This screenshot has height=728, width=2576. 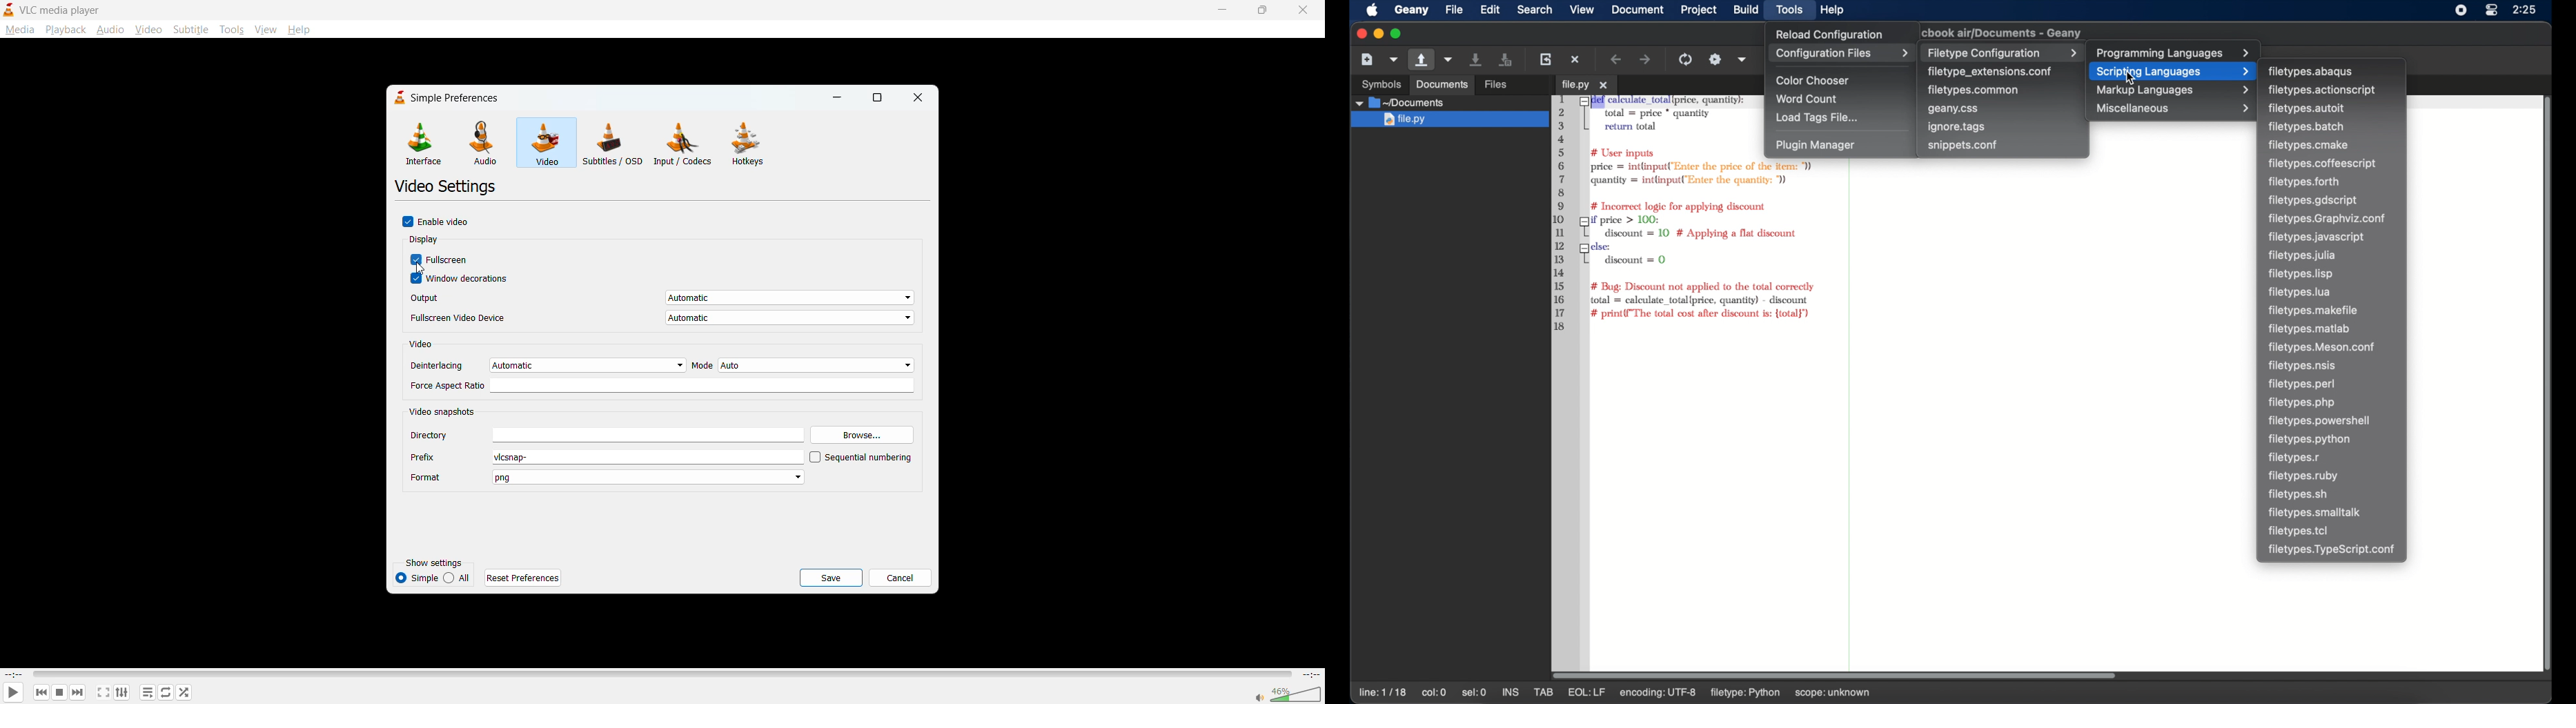 What do you see at coordinates (442, 260) in the screenshot?
I see `fullscreen` at bounding box center [442, 260].